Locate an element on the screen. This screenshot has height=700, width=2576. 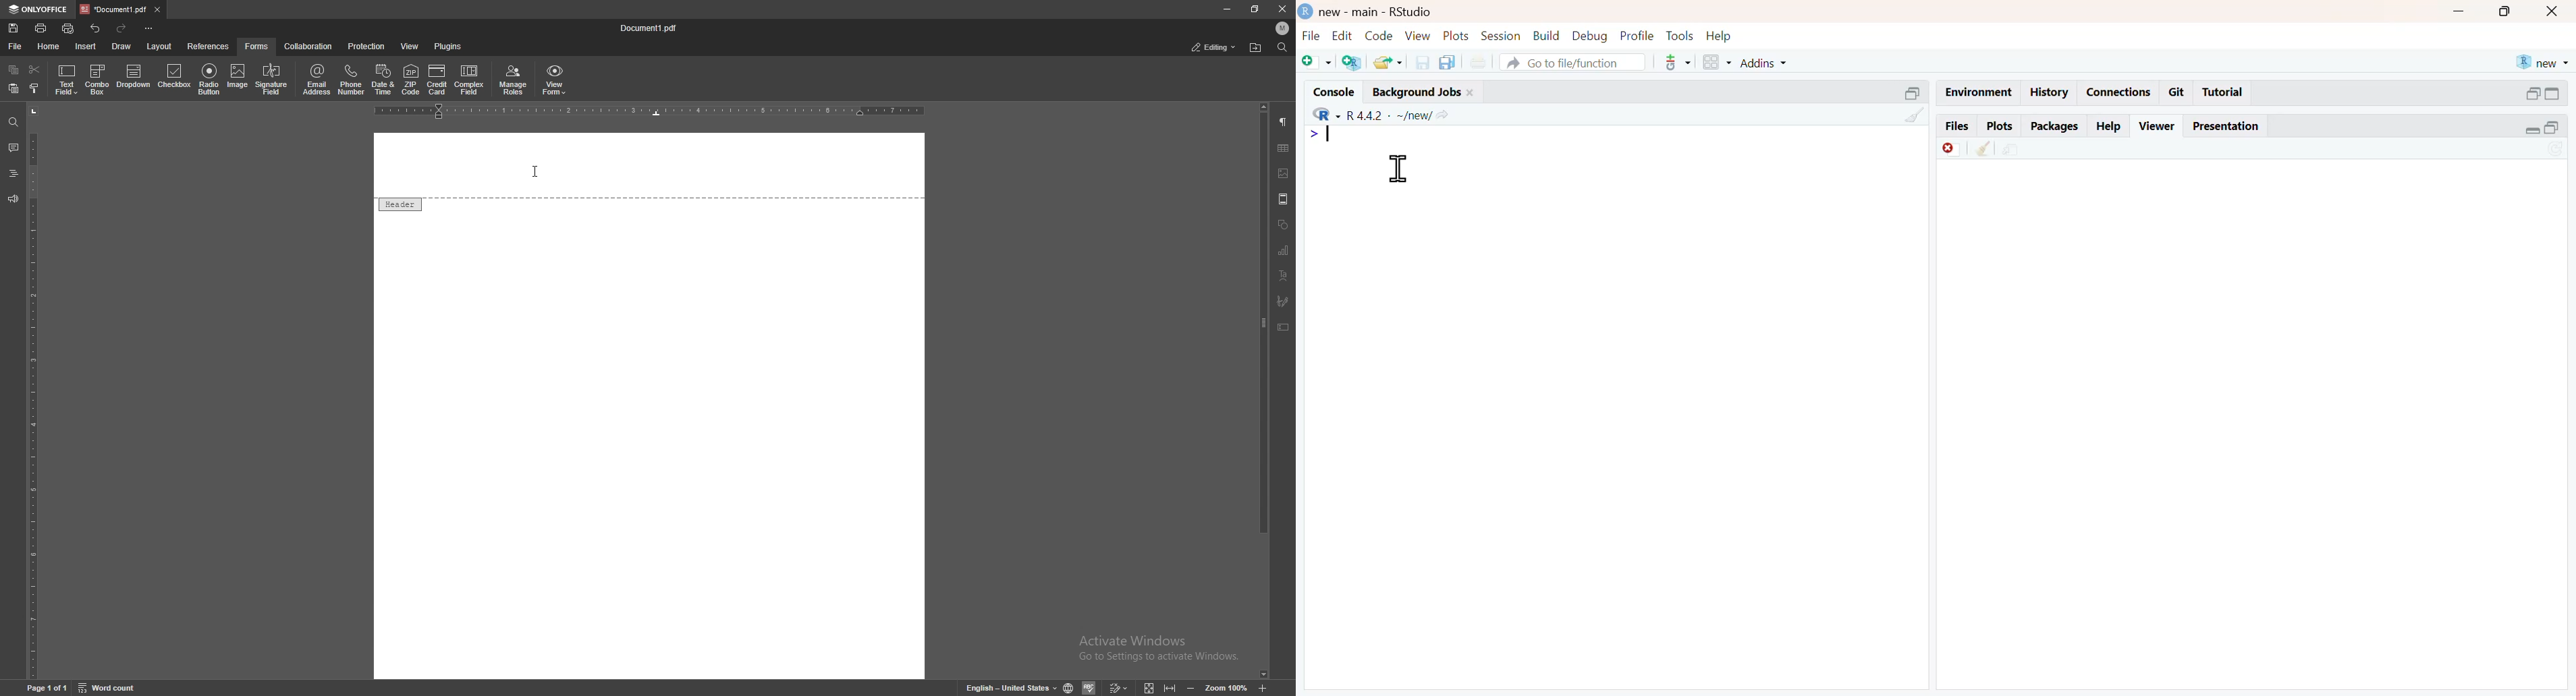
close is located at coordinates (2554, 11).